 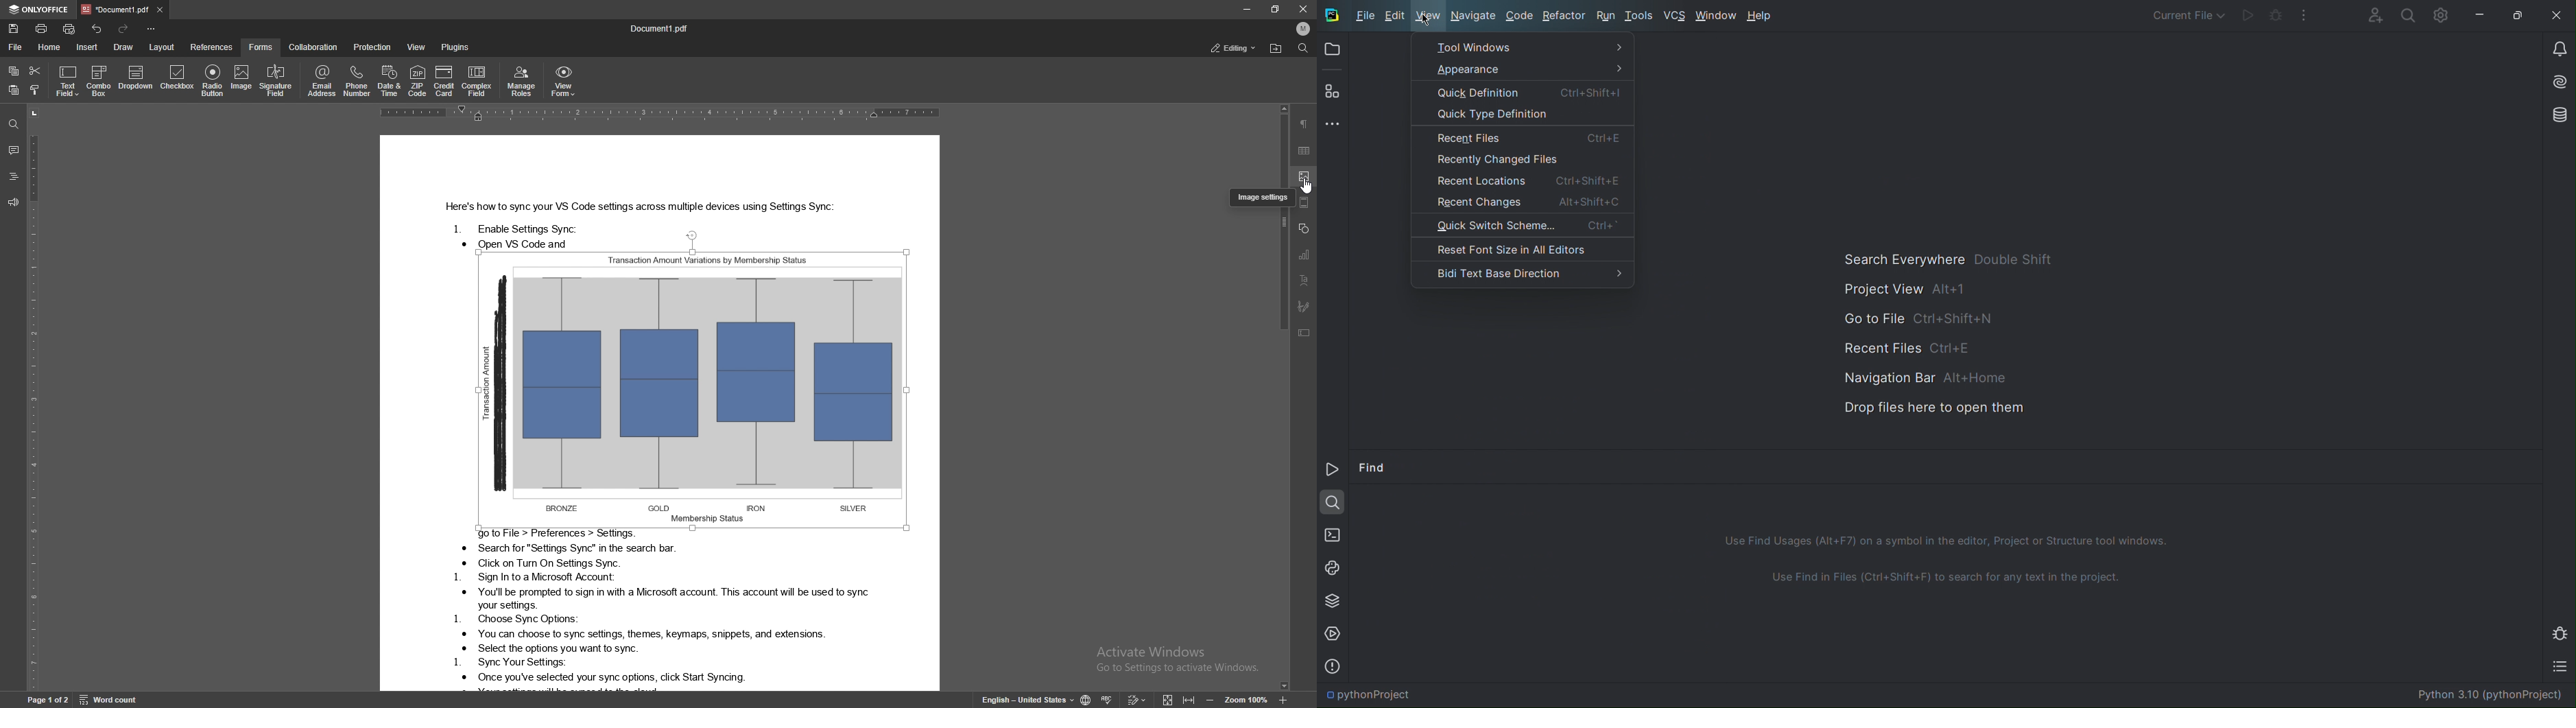 What do you see at coordinates (1188, 700) in the screenshot?
I see `fit to width` at bounding box center [1188, 700].